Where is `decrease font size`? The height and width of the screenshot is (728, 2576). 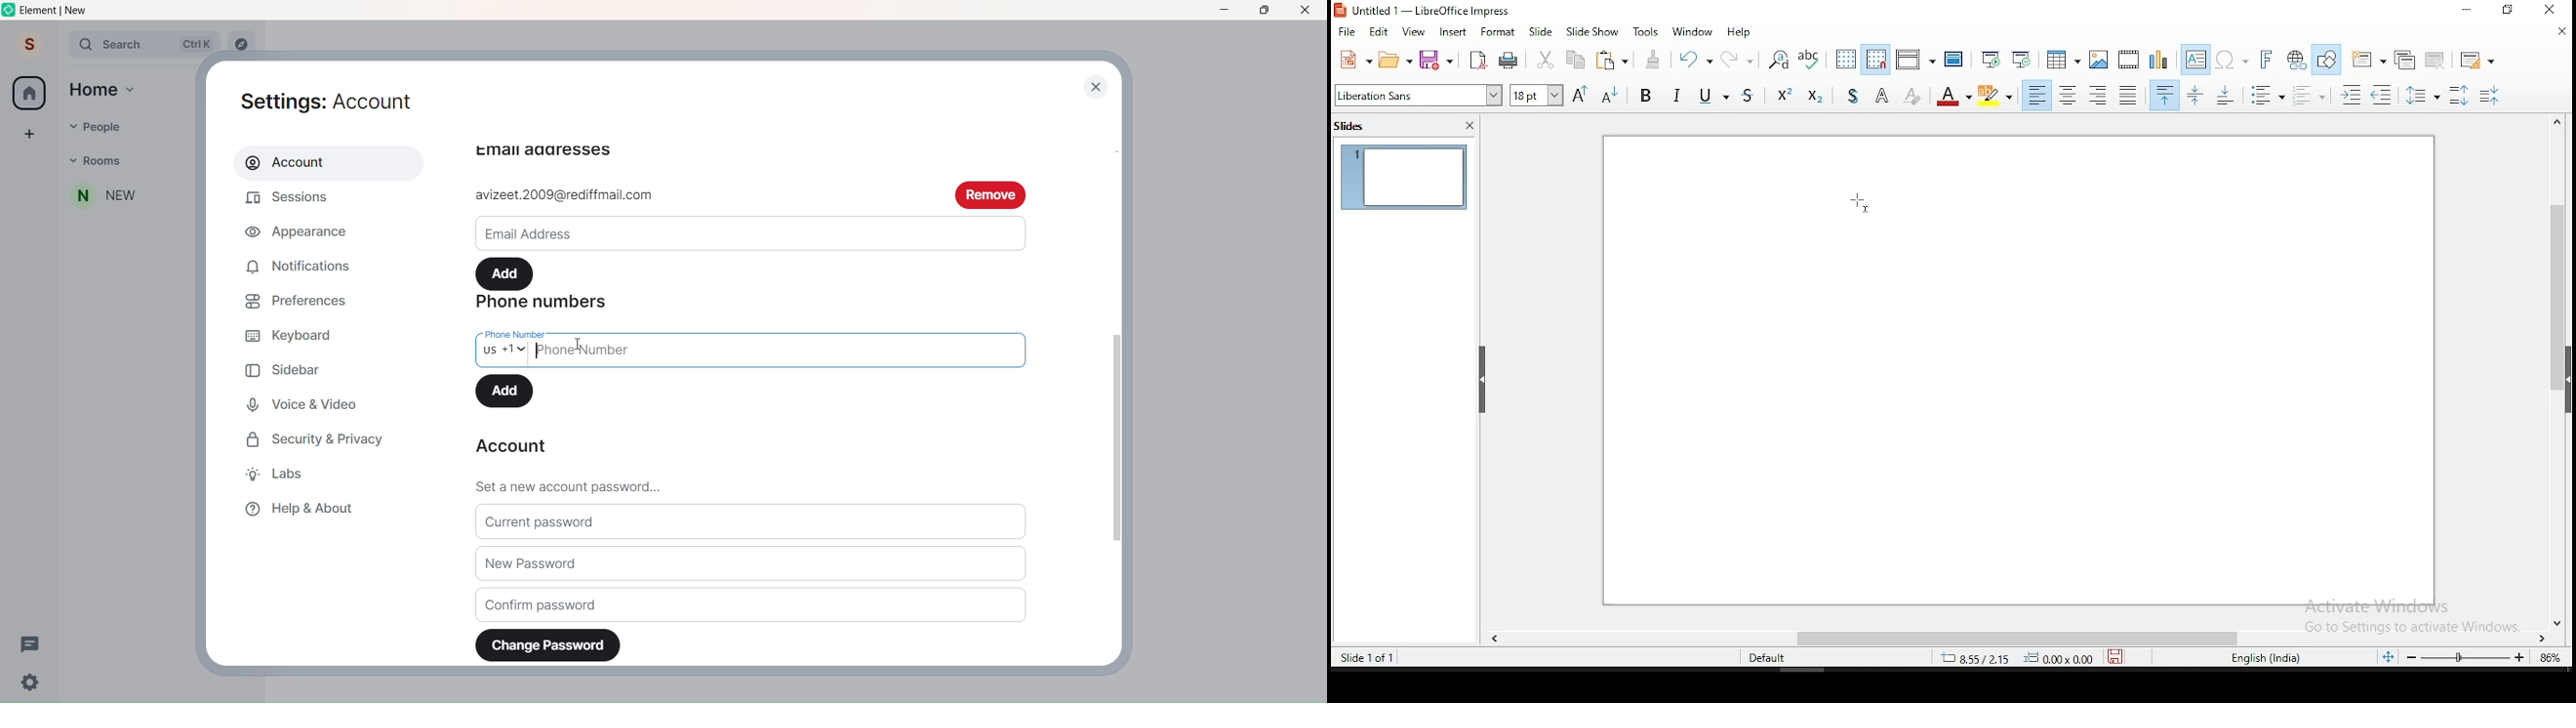 decrease font size is located at coordinates (1611, 97).